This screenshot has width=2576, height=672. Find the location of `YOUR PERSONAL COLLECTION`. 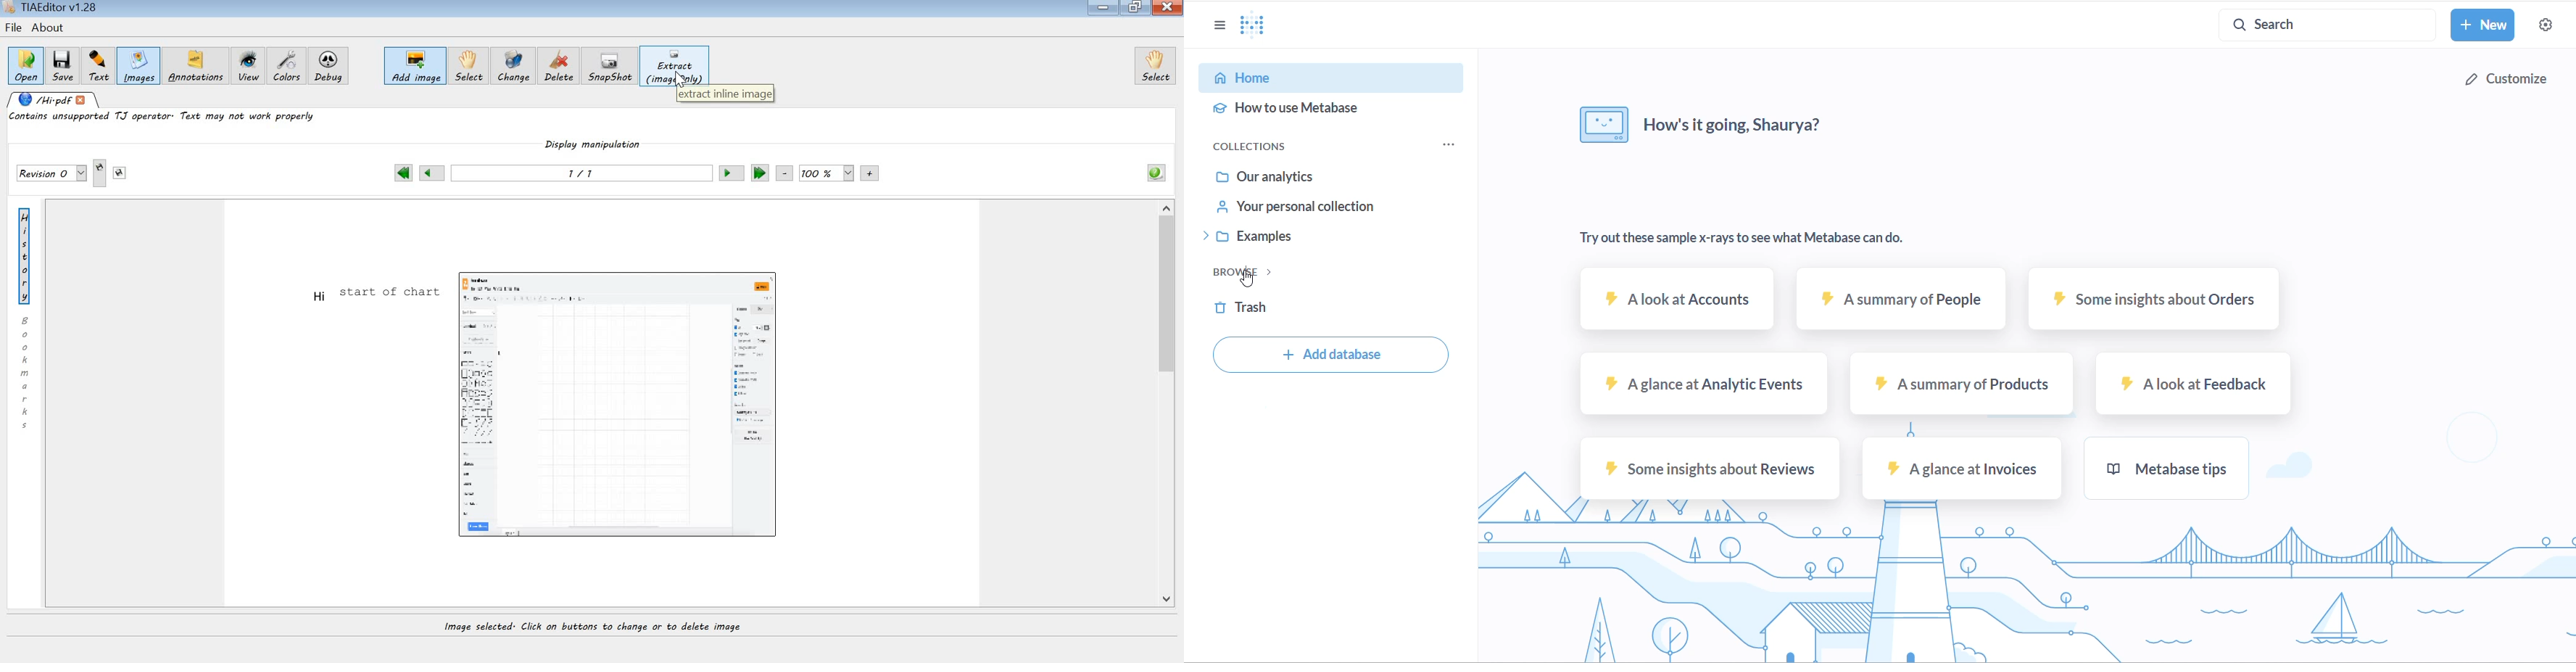

YOUR PERSONAL COLLECTION is located at coordinates (1313, 209).